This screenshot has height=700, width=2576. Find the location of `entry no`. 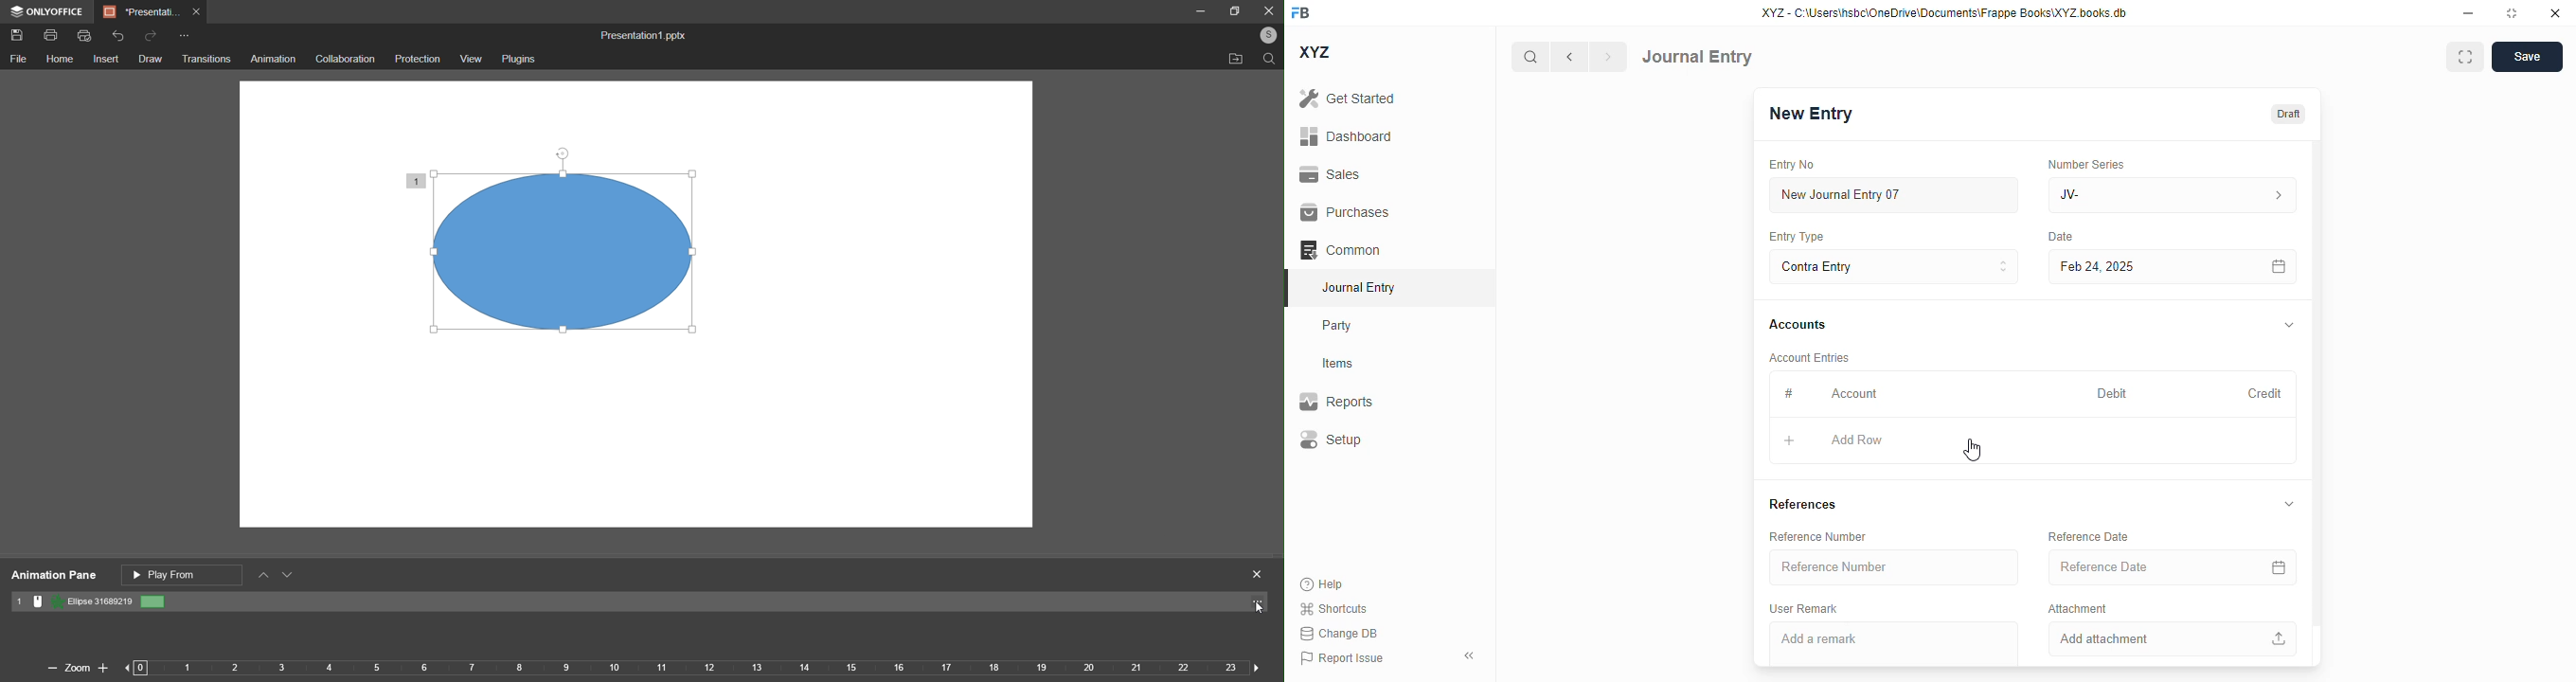

entry no is located at coordinates (1793, 164).